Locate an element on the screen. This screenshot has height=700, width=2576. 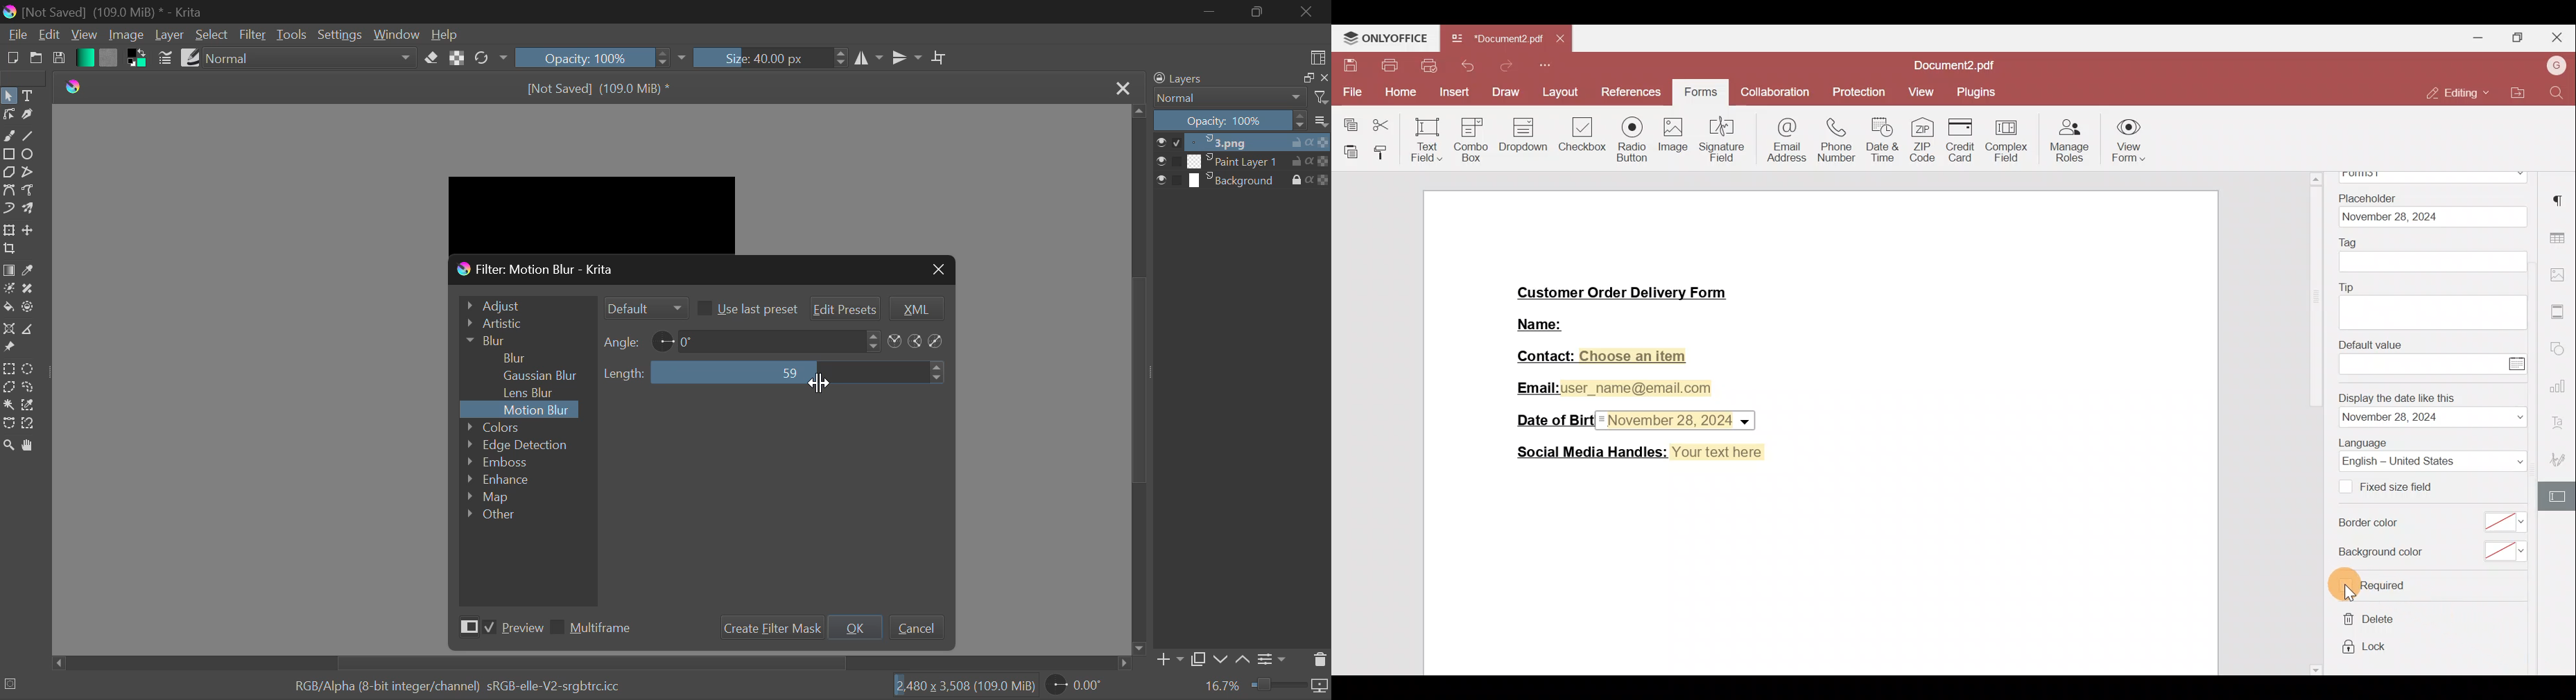
Text is located at coordinates (31, 94).